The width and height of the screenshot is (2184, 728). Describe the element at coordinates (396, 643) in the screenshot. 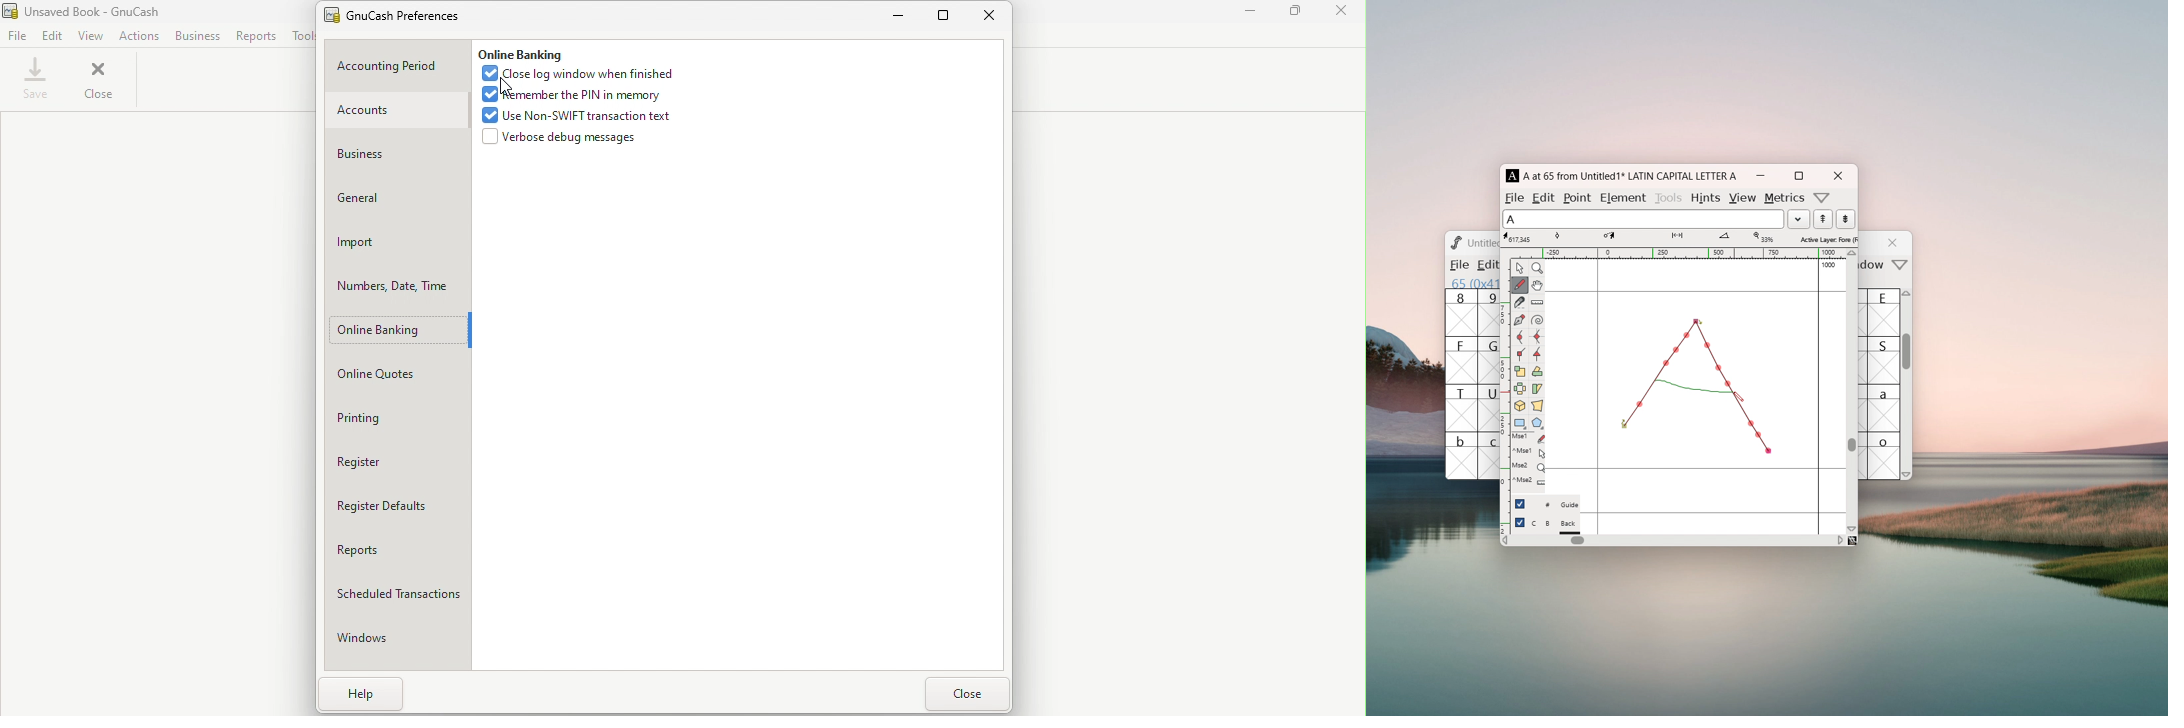

I see `Windows` at that location.